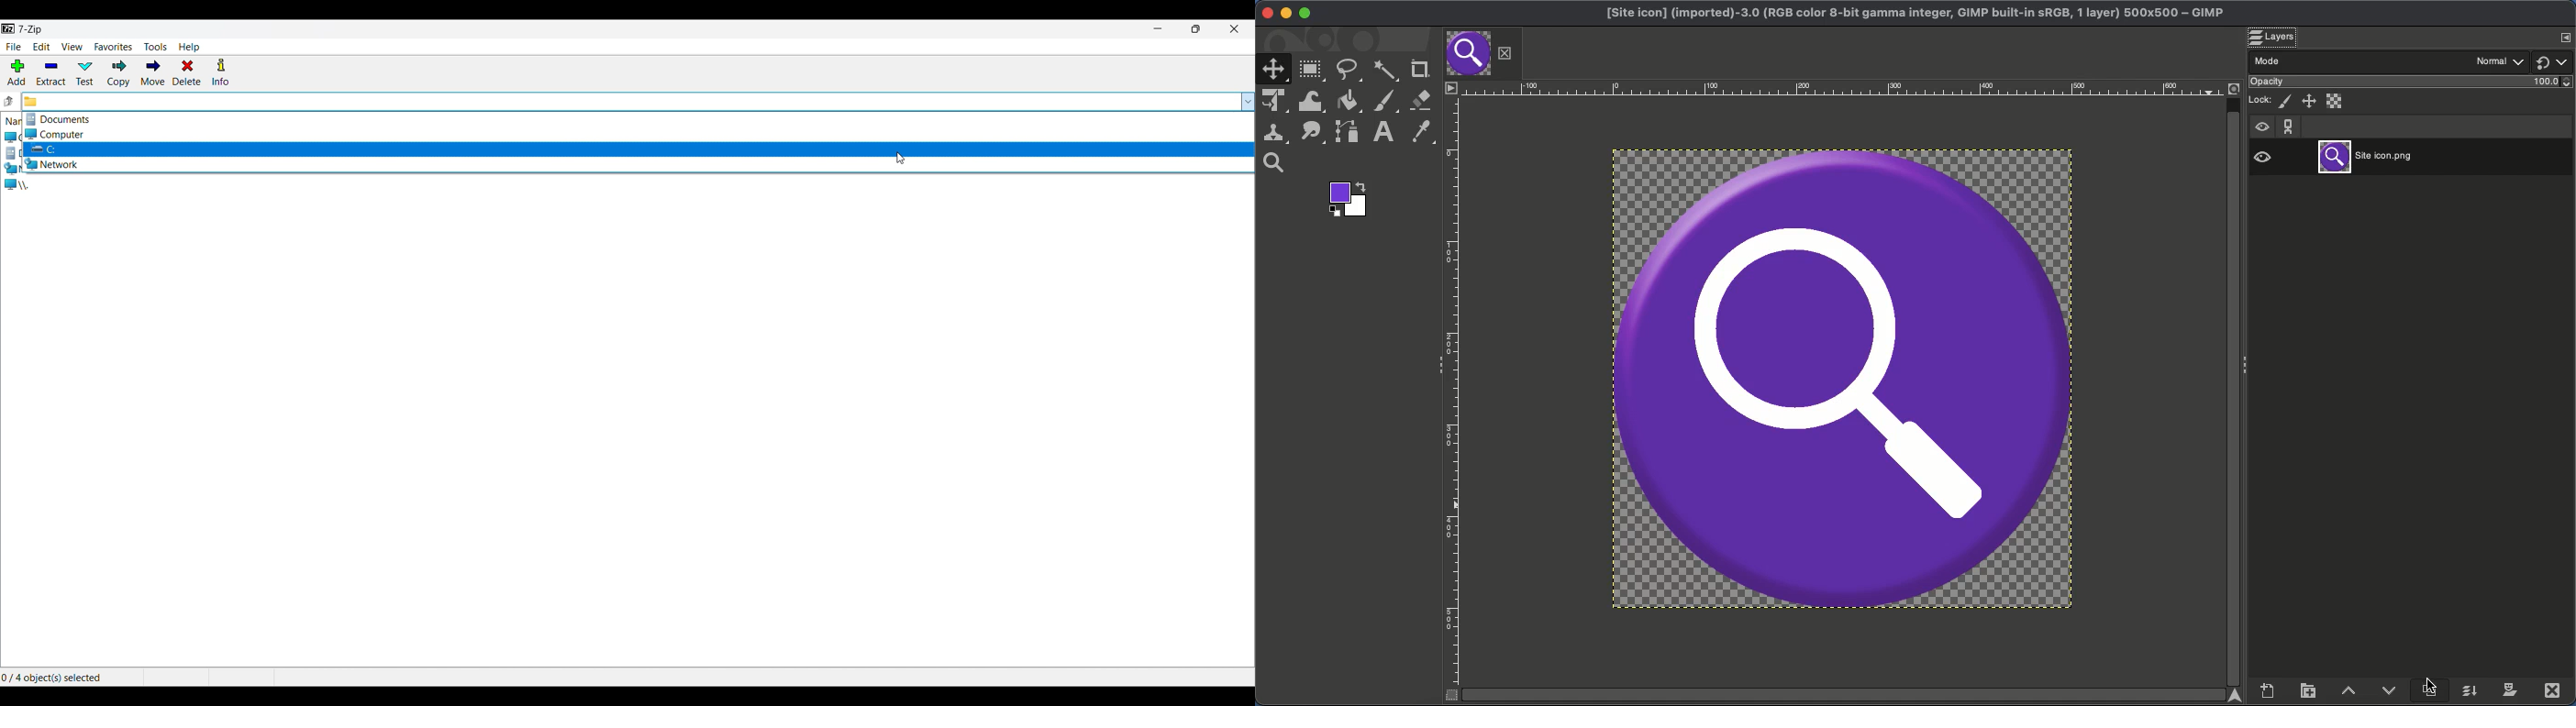 This screenshot has height=728, width=2576. What do you see at coordinates (72, 46) in the screenshot?
I see `View menu` at bounding box center [72, 46].